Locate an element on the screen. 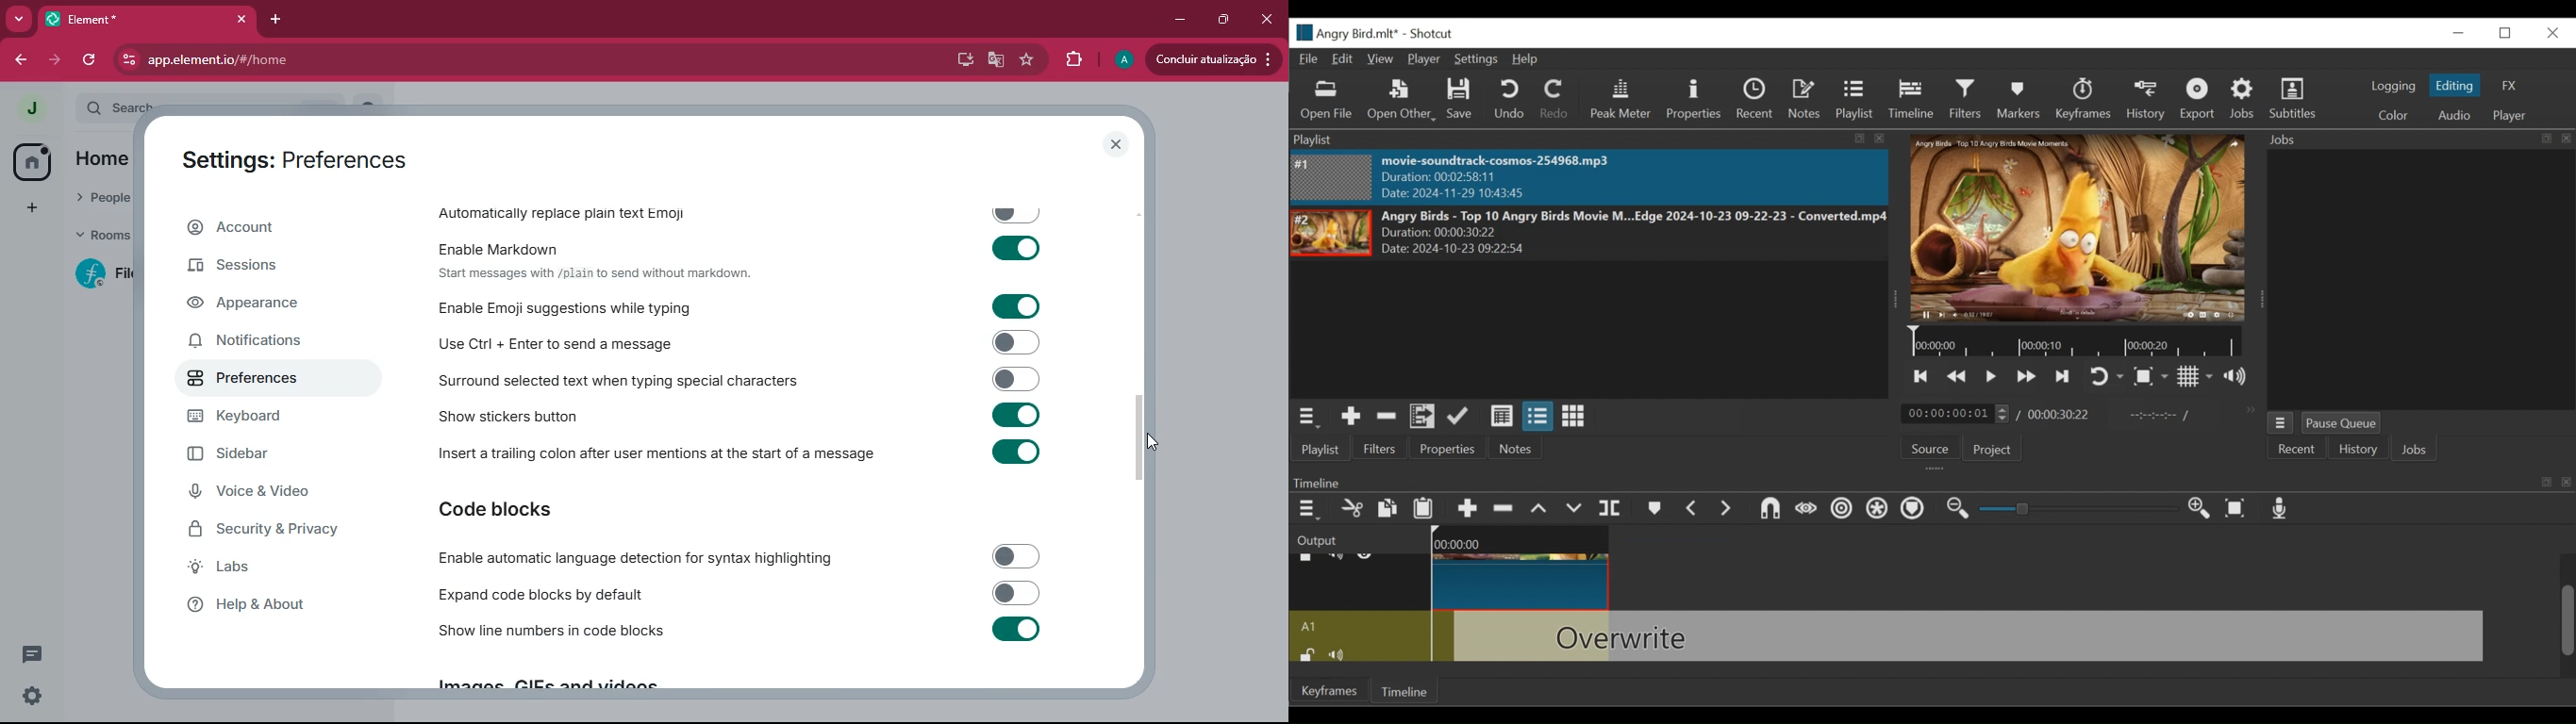  Show volume control is located at coordinates (2240, 378).